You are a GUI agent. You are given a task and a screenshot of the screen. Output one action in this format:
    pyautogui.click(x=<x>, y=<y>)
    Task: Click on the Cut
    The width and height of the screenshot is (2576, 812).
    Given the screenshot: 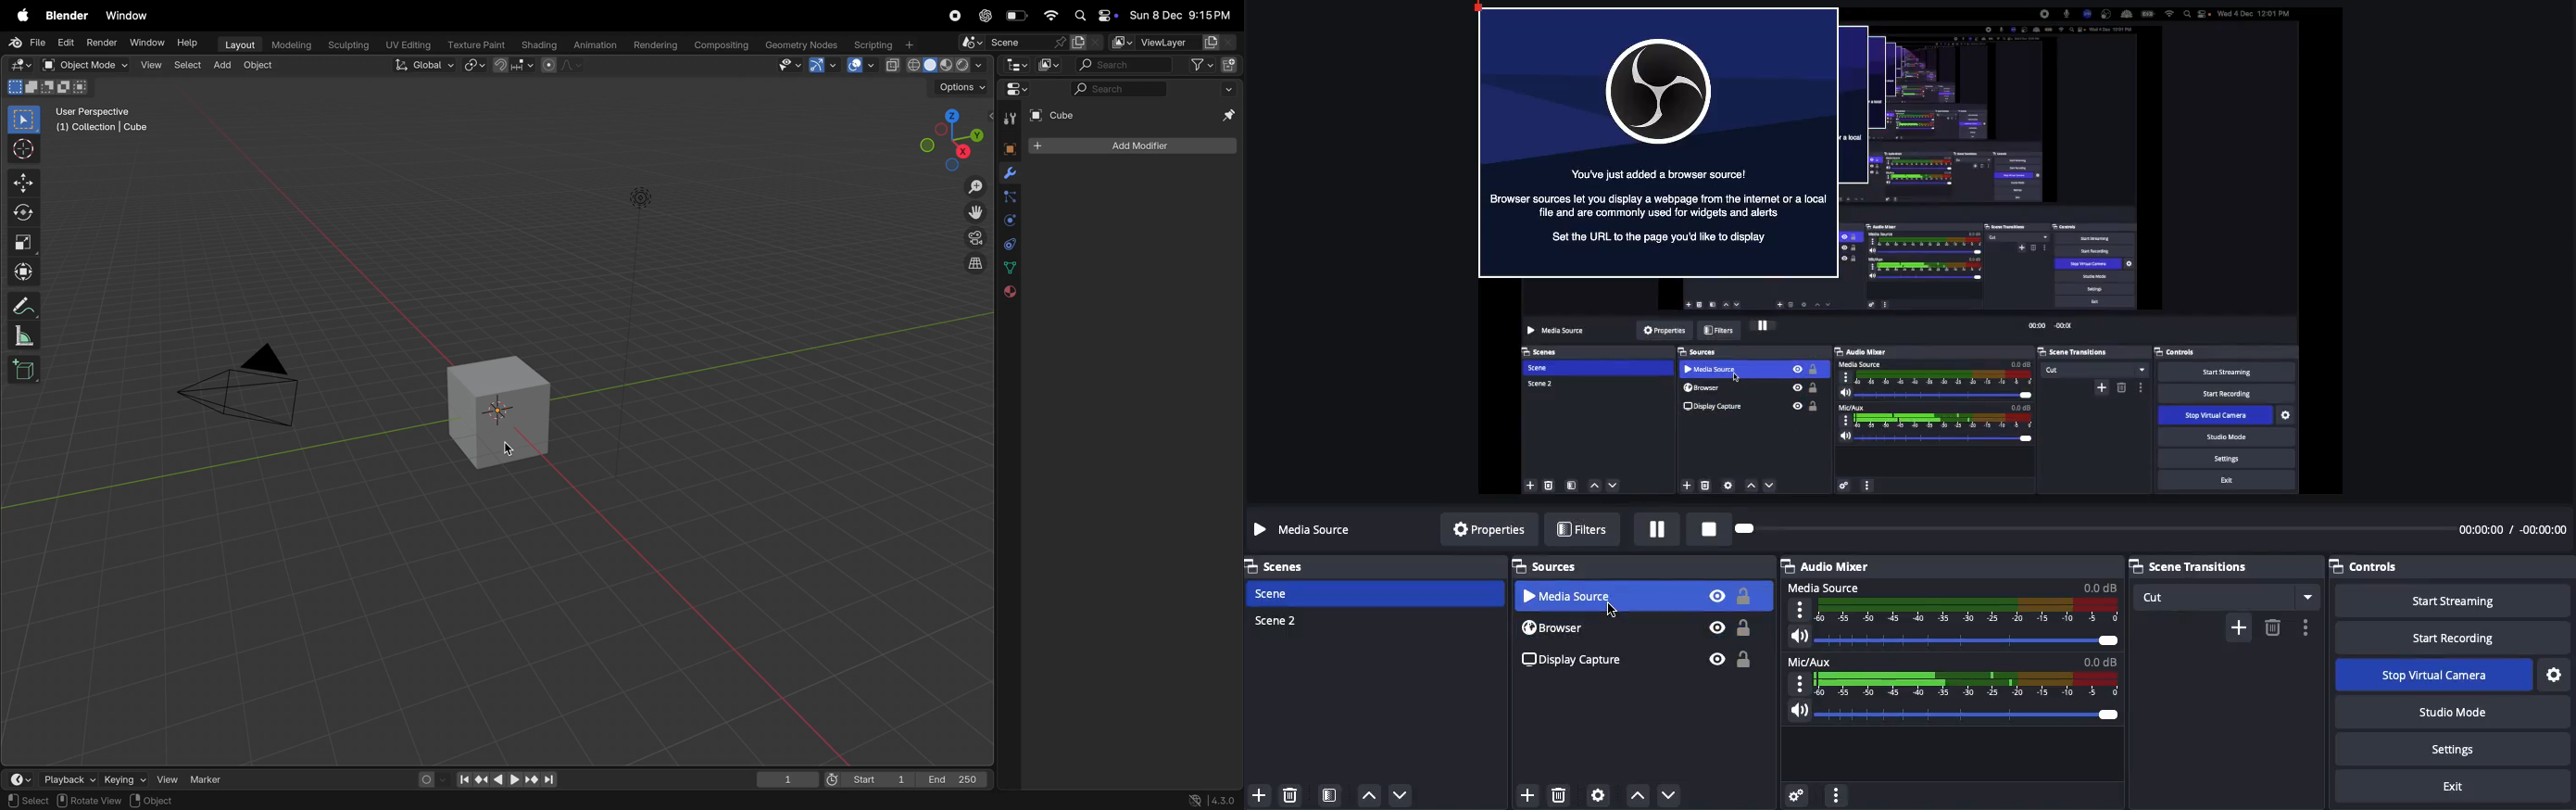 What is the action you would take?
    pyautogui.click(x=2230, y=597)
    